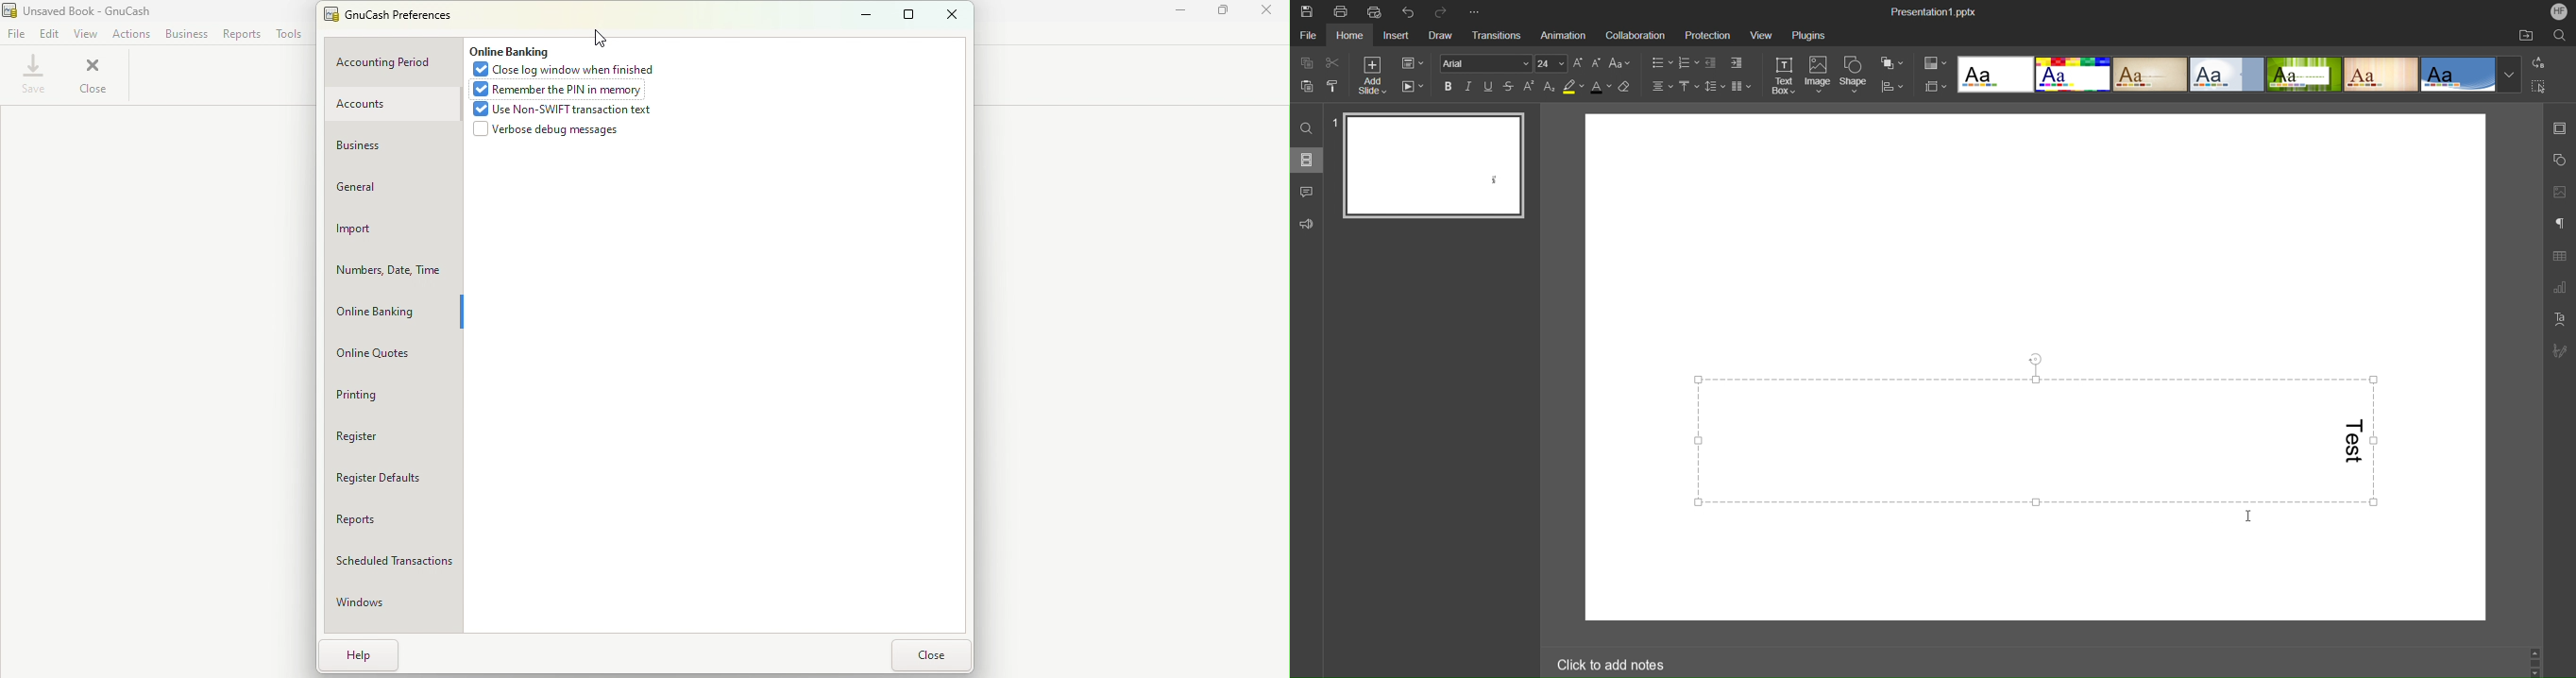  What do you see at coordinates (1565, 34) in the screenshot?
I see `Animation` at bounding box center [1565, 34].